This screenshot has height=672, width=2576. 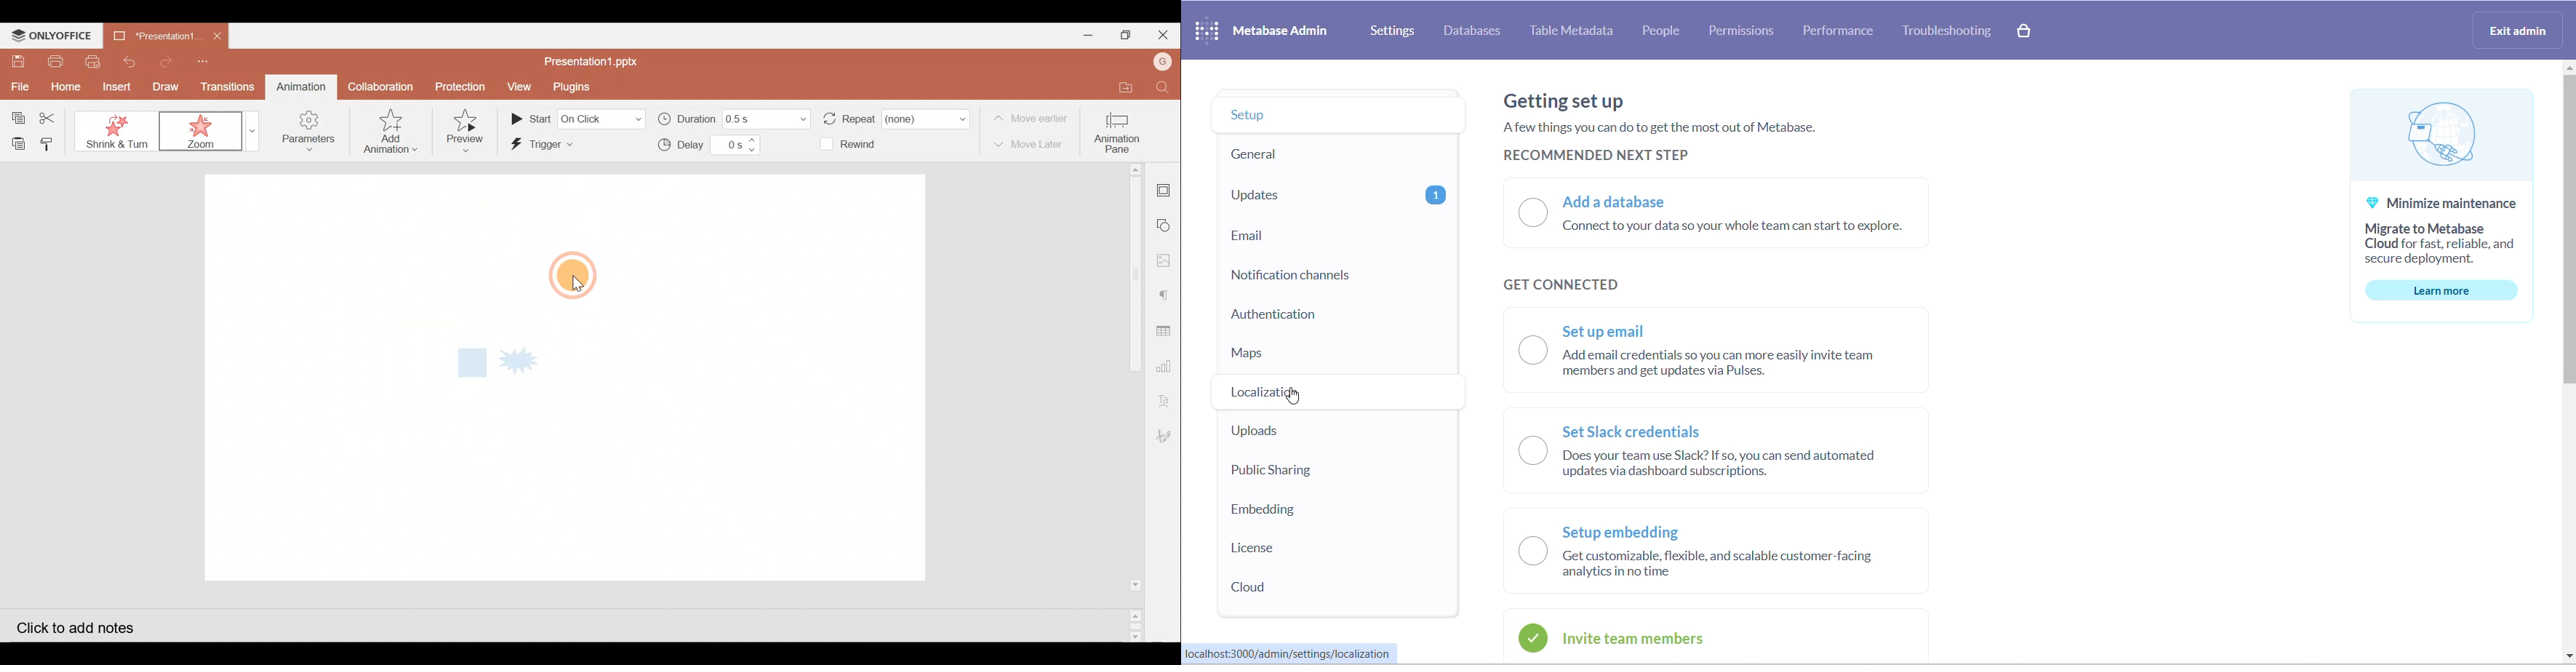 What do you see at coordinates (564, 146) in the screenshot?
I see `Trigger` at bounding box center [564, 146].